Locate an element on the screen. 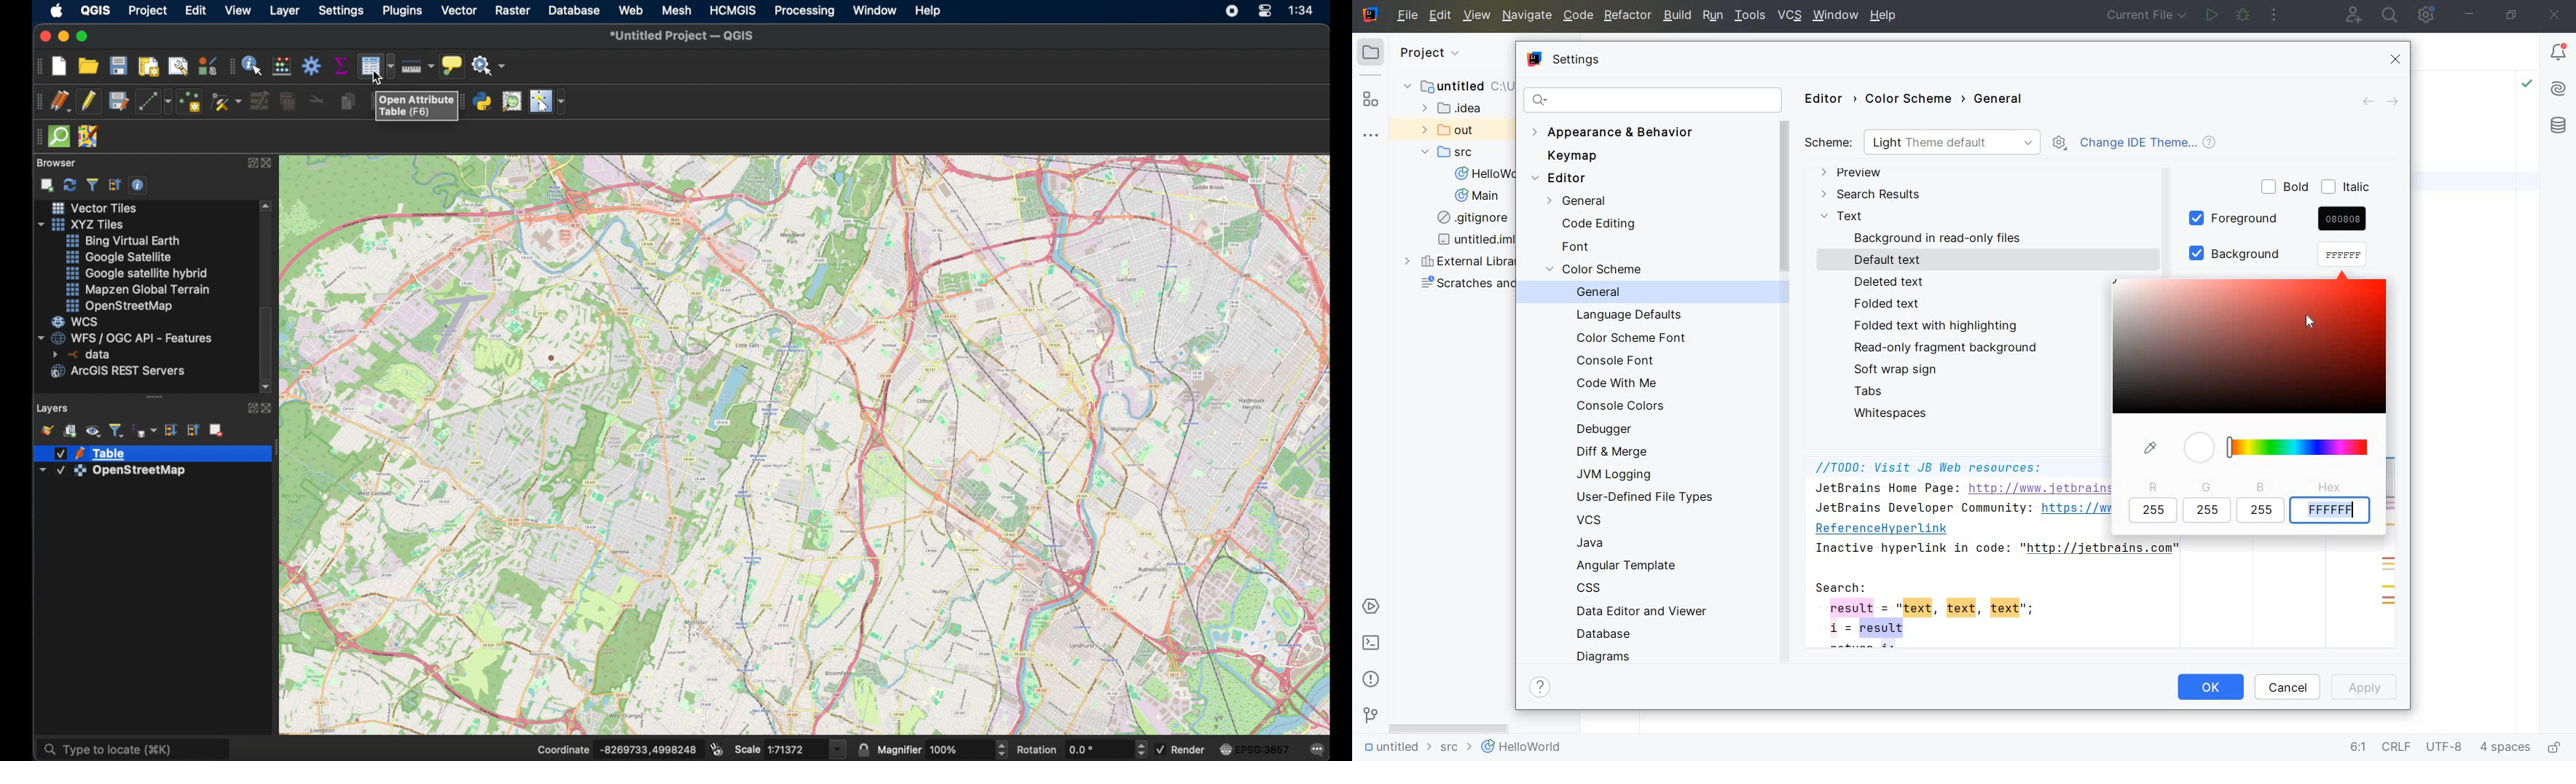  EDIT is located at coordinates (1442, 17).